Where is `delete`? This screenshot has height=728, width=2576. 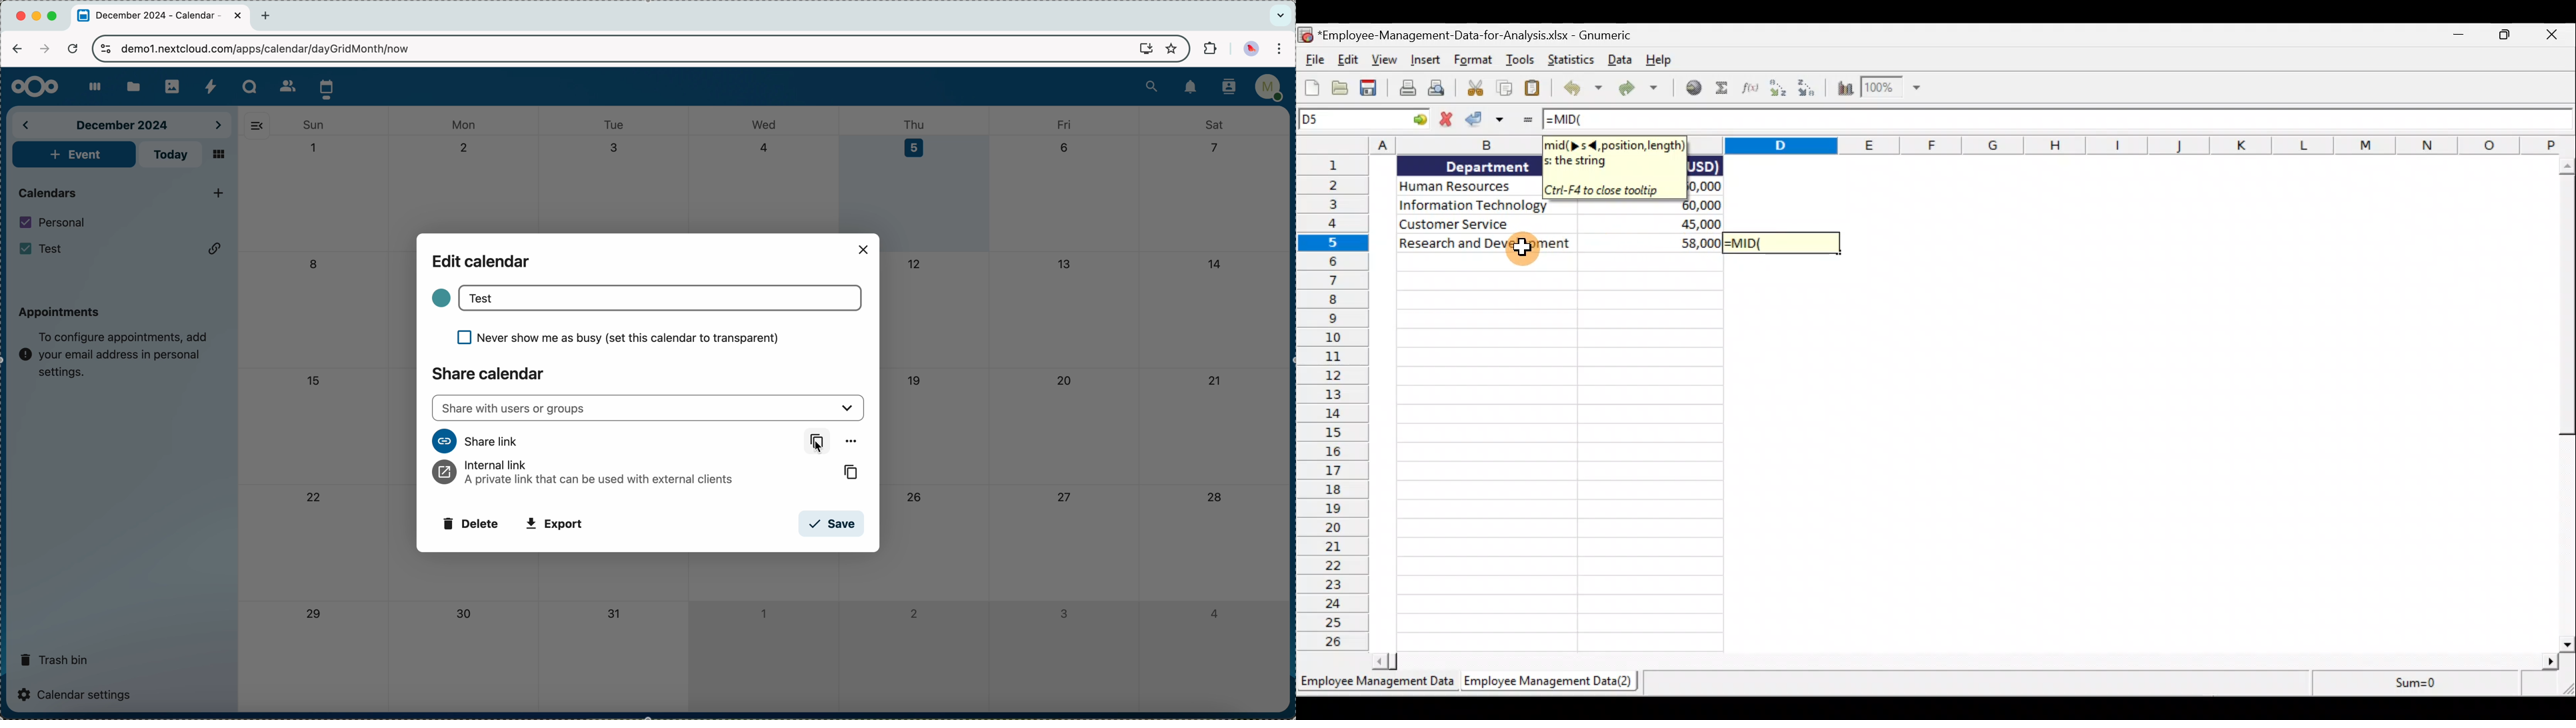
delete is located at coordinates (469, 524).